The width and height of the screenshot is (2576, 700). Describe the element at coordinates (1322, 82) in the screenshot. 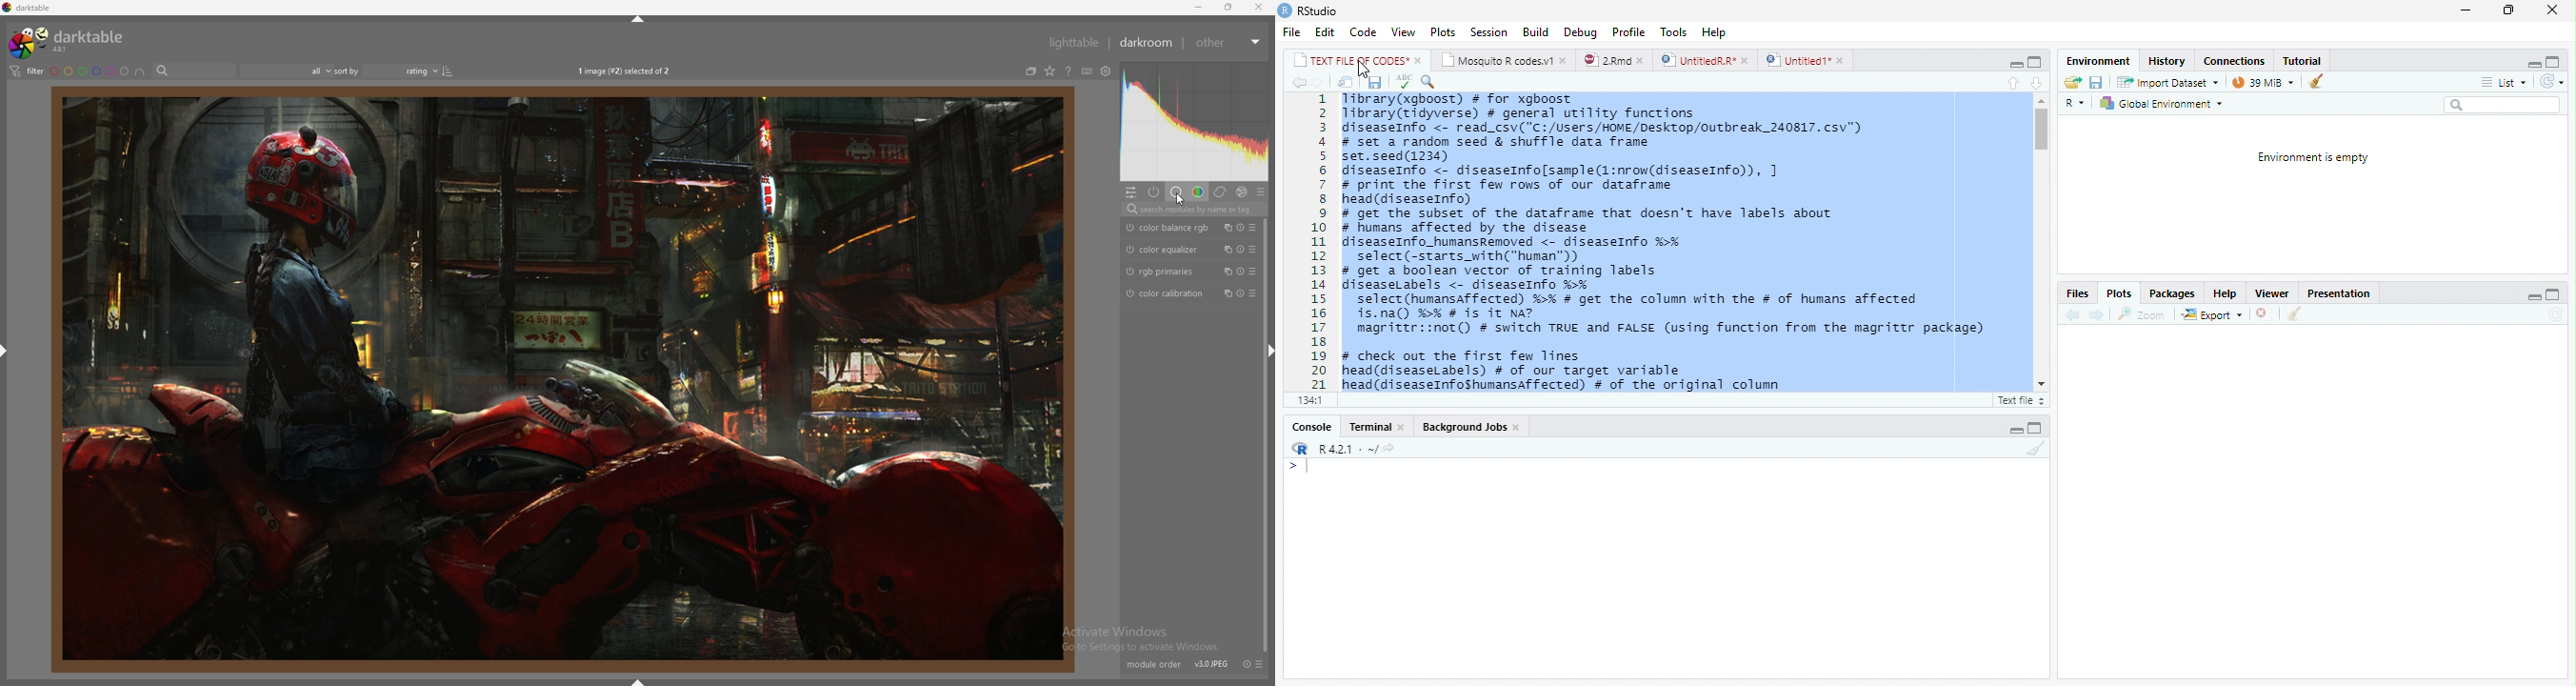

I see `Next` at that location.